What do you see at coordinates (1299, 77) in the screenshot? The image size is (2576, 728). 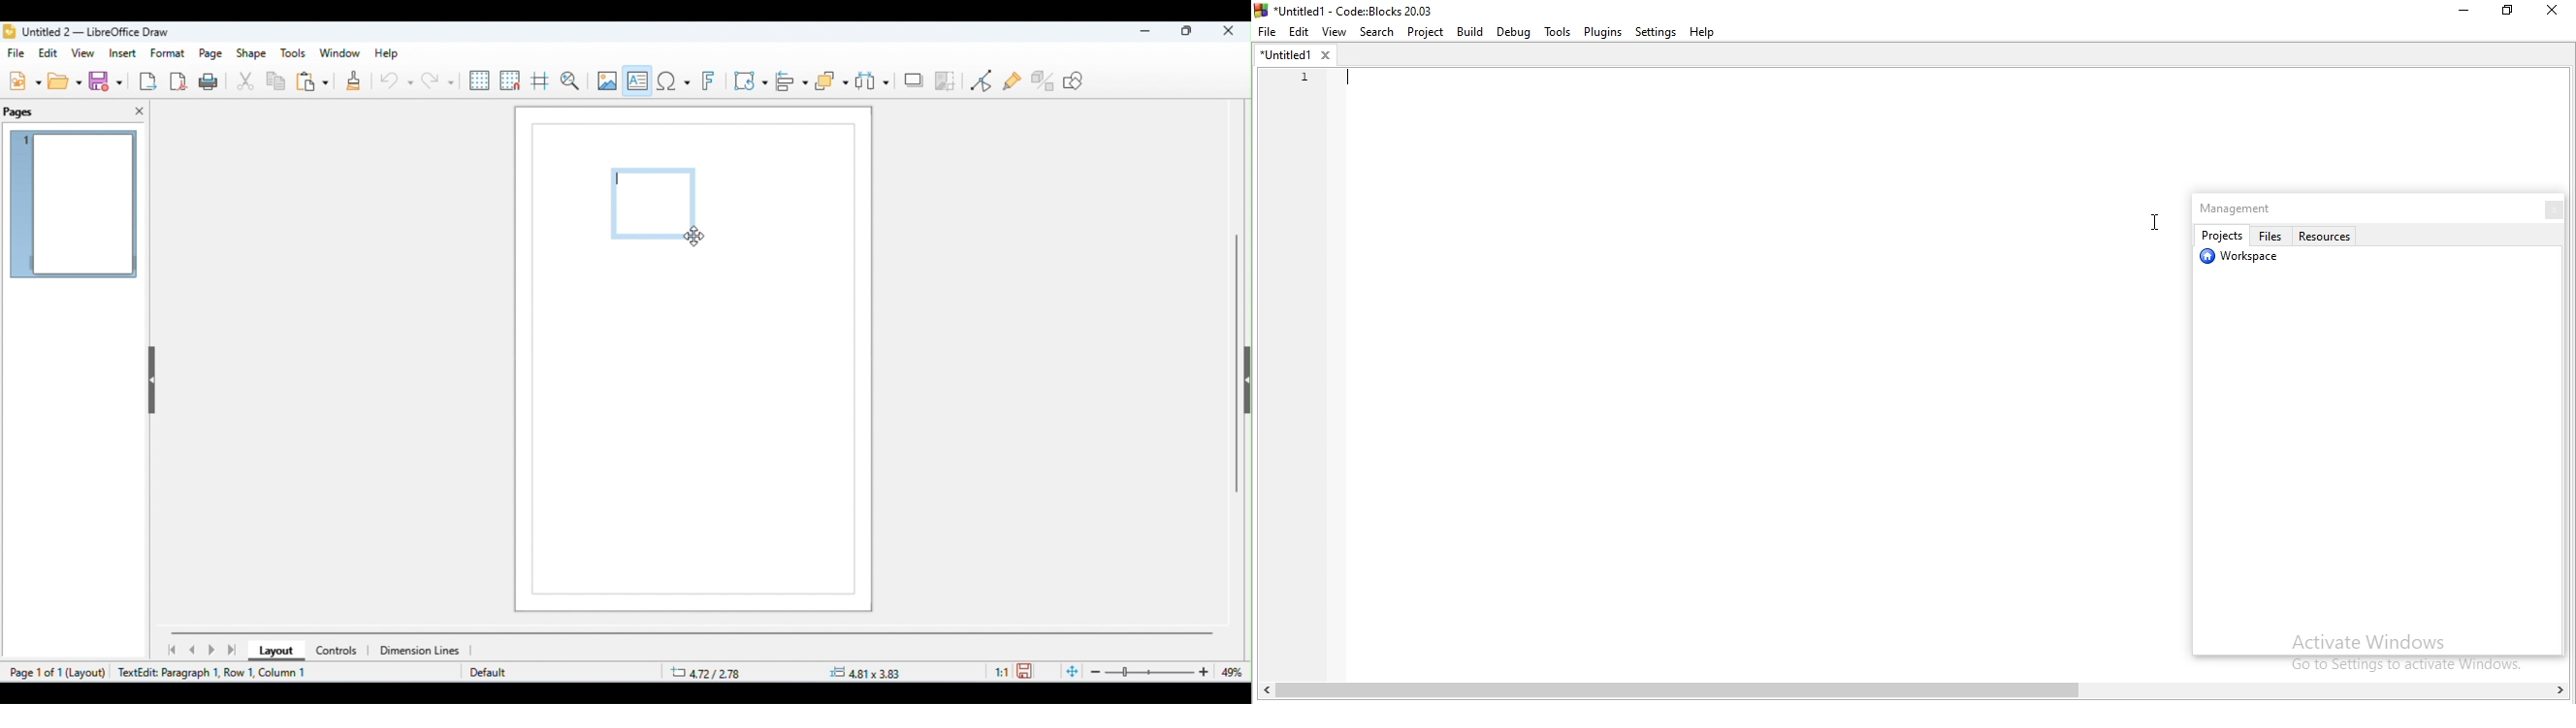 I see `1.` at bounding box center [1299, 77].